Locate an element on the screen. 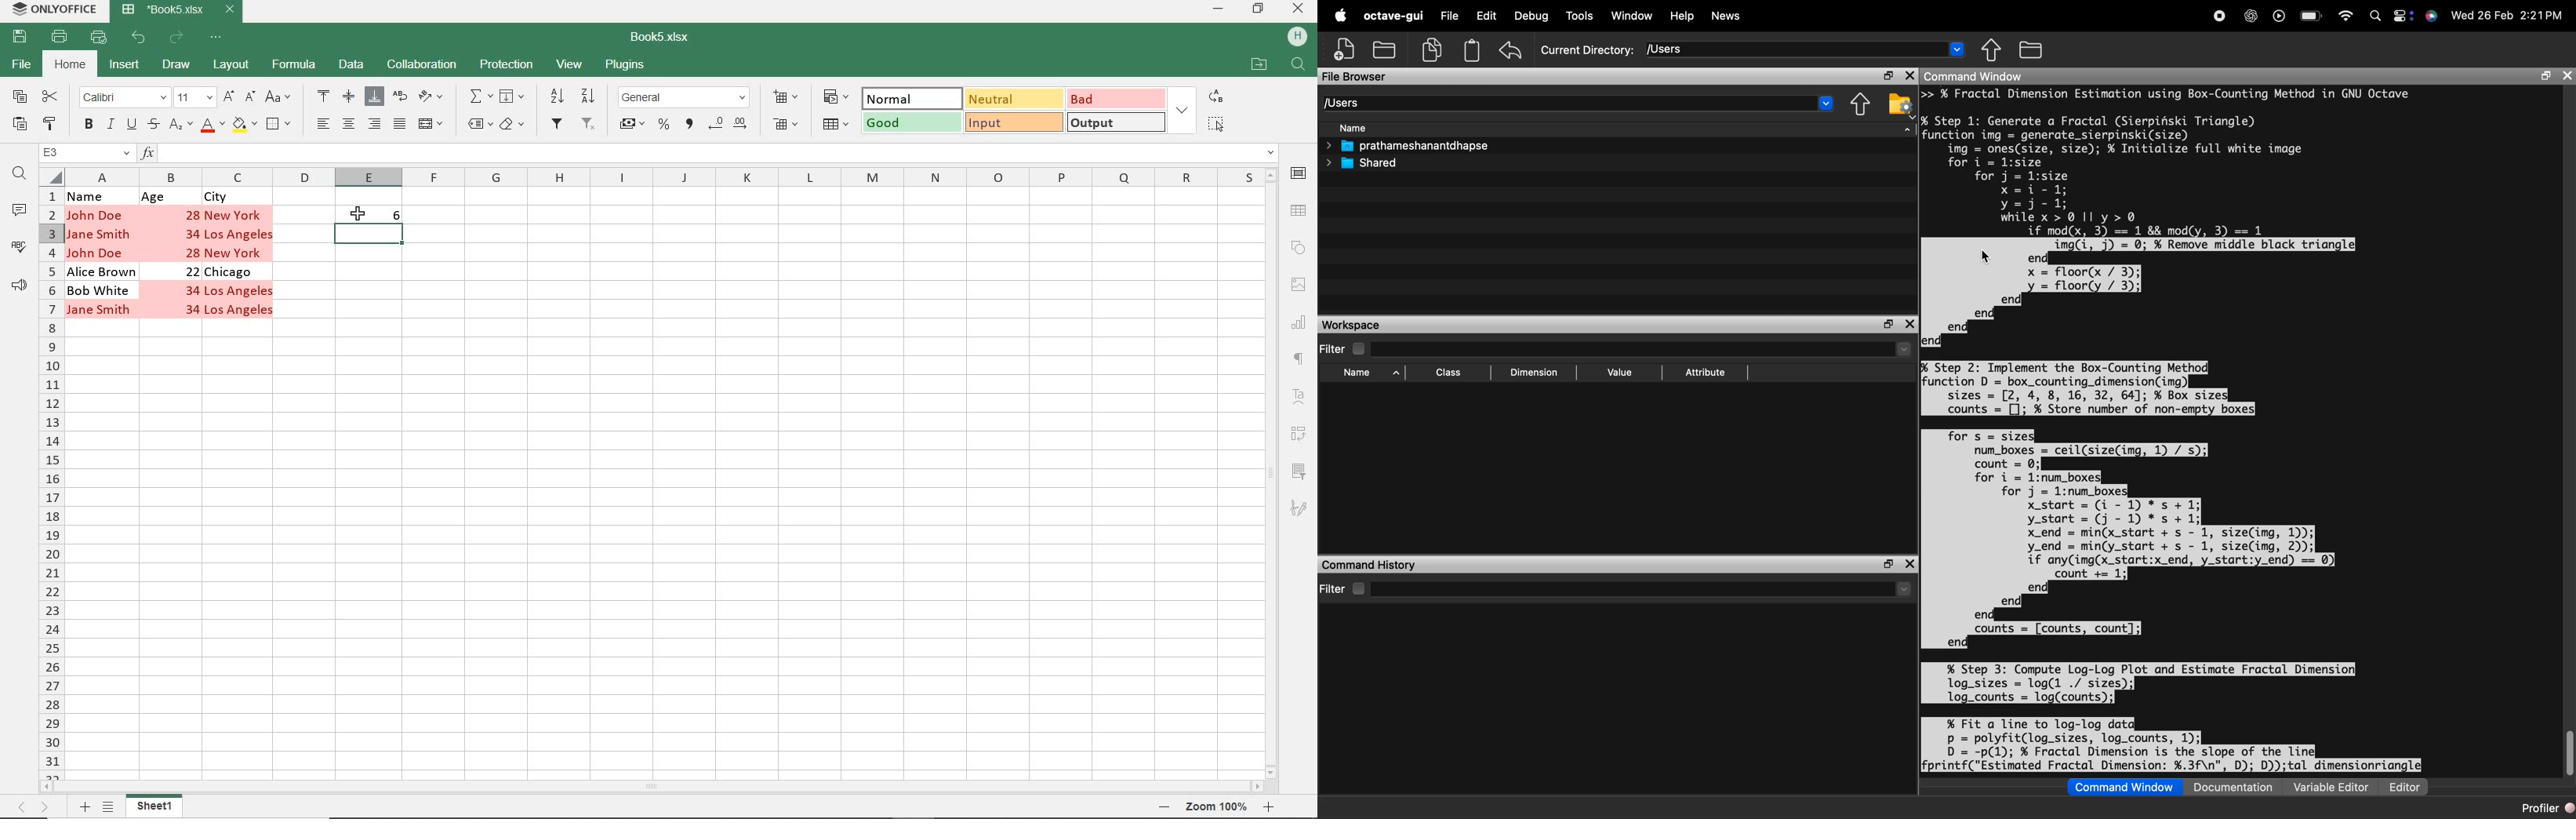 This screenshot has width=2576, height=840. enter directory name is located at coordinates (1789, 49).